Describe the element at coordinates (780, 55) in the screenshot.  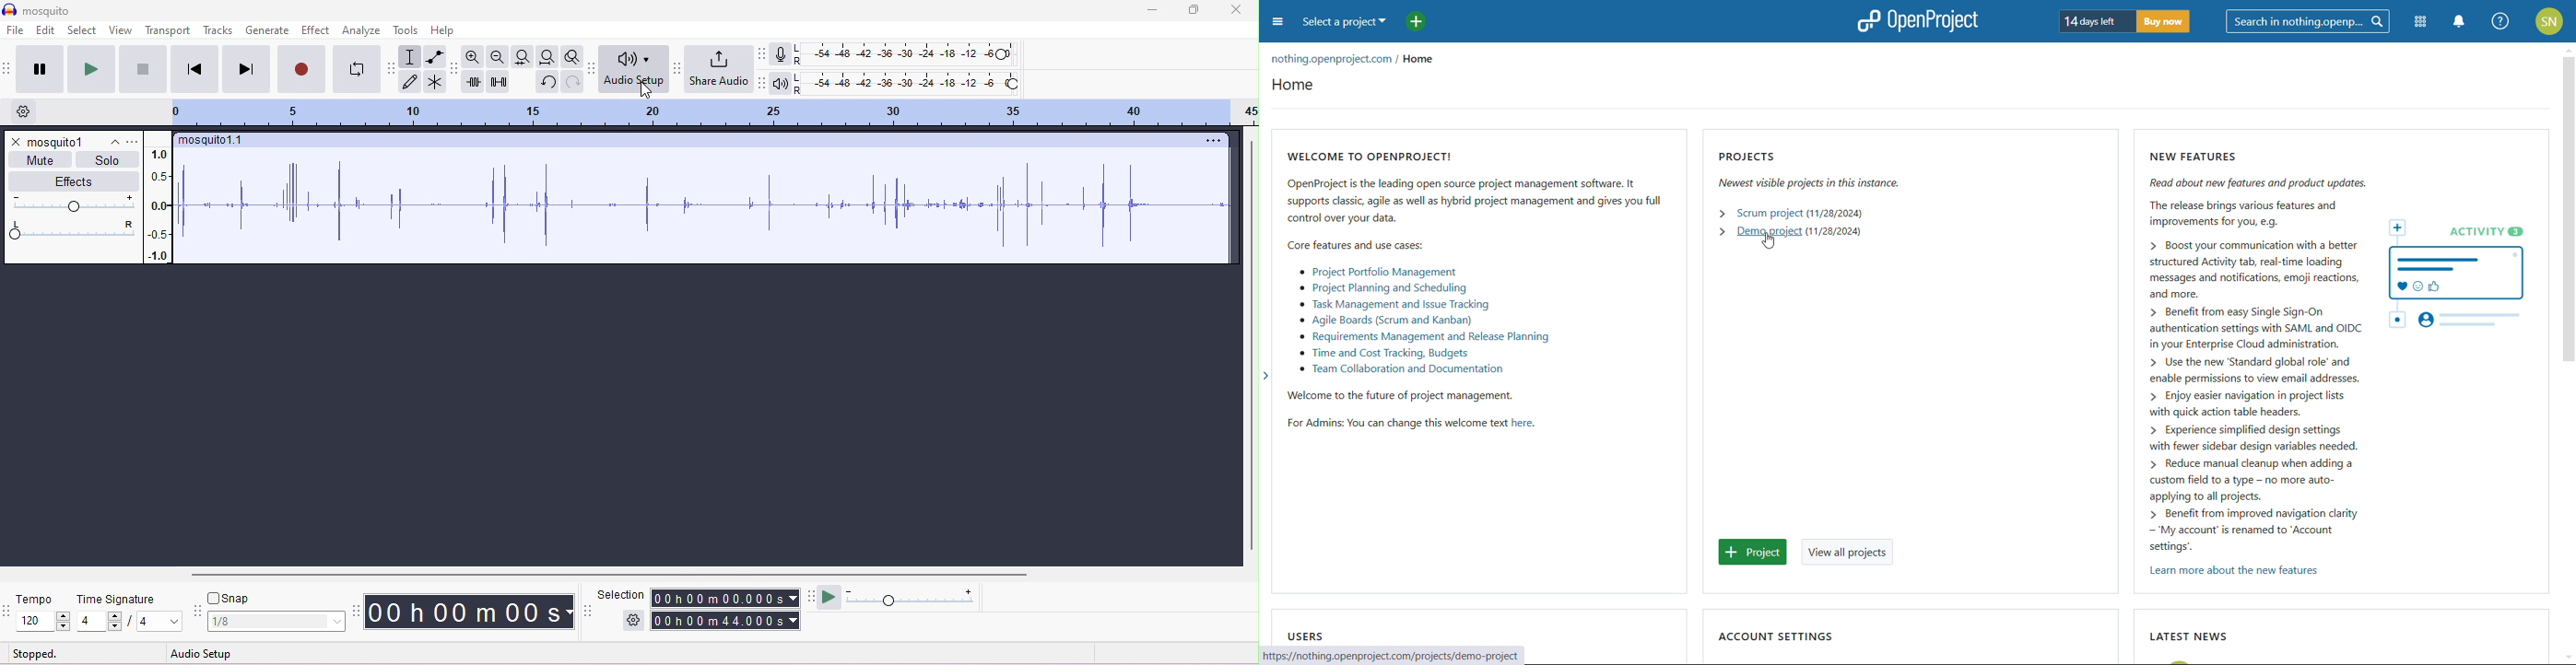
I see `recording meter` at that location.